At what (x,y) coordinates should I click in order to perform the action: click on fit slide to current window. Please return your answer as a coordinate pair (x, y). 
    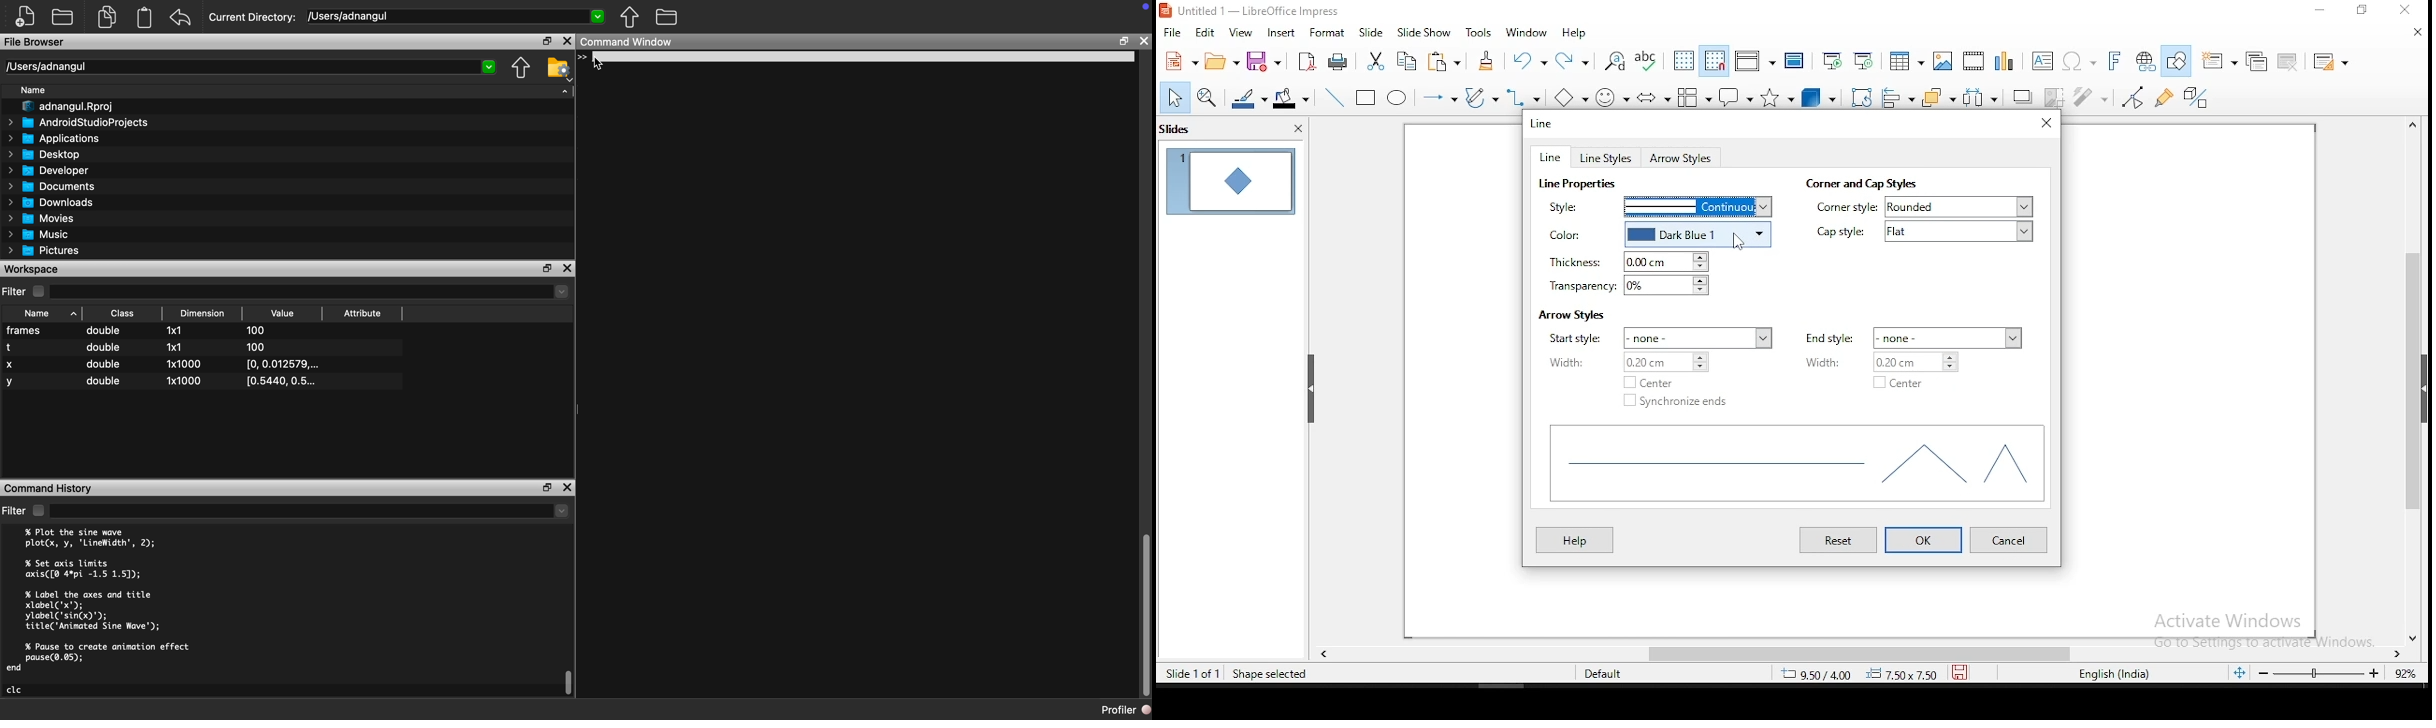
    Looking at the image, I should click on (2239, 671).